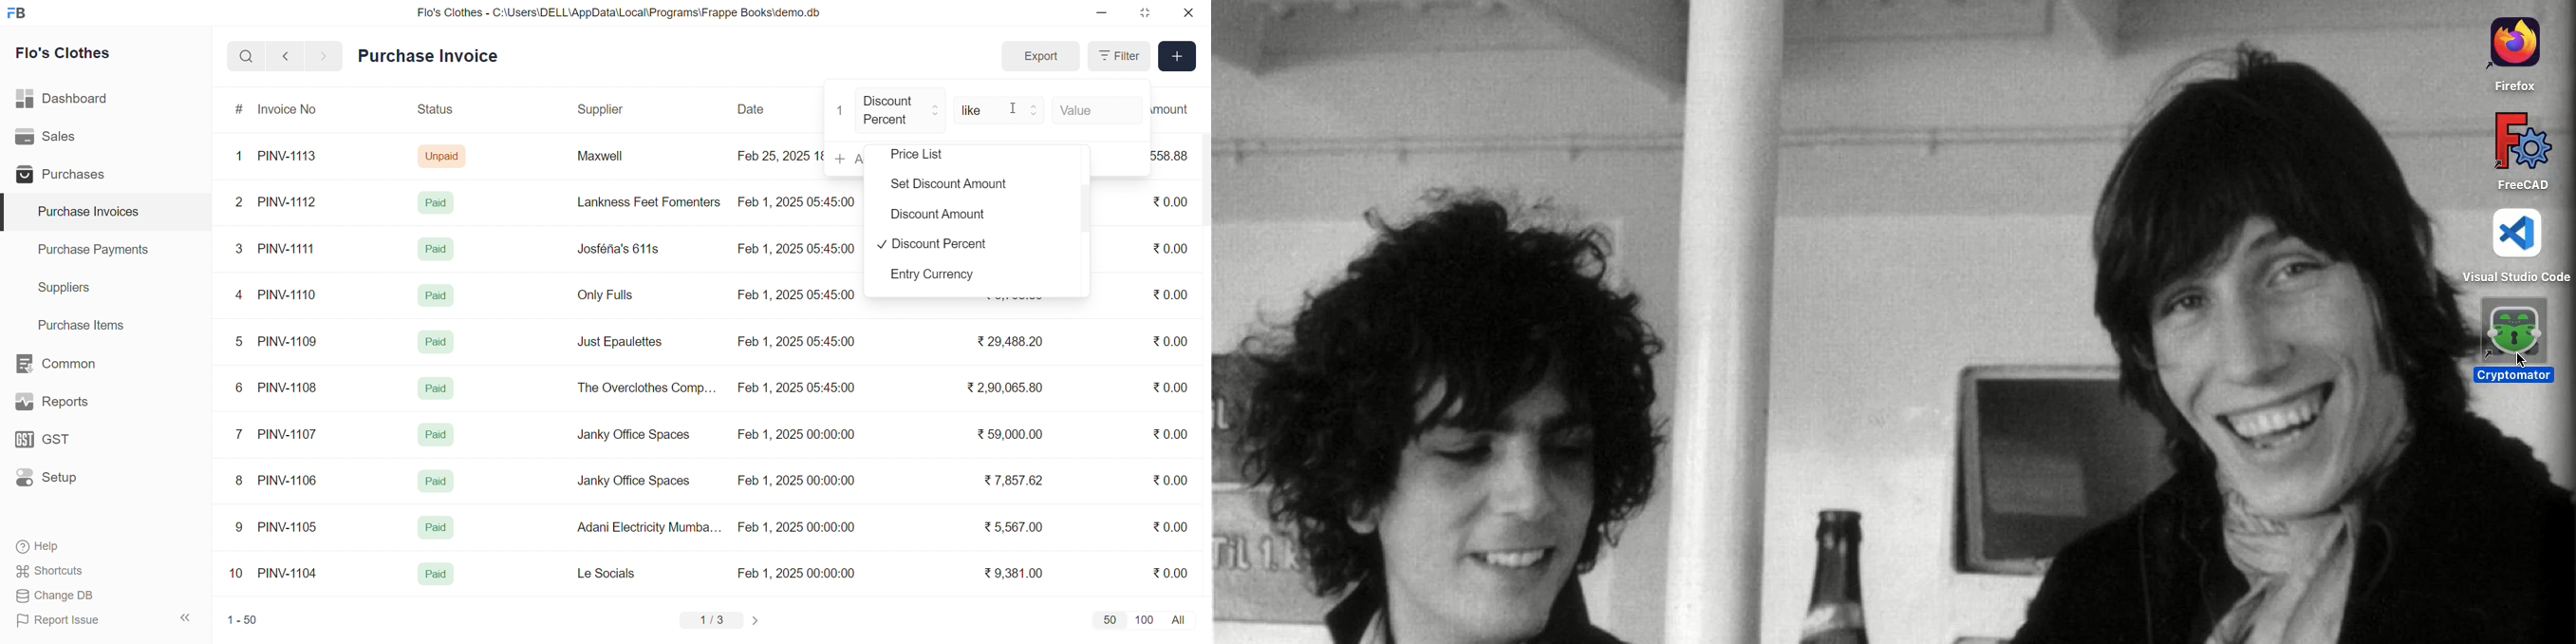 This screenshot has height=644, width=2576. I want to click on Date, so click(753, 109).